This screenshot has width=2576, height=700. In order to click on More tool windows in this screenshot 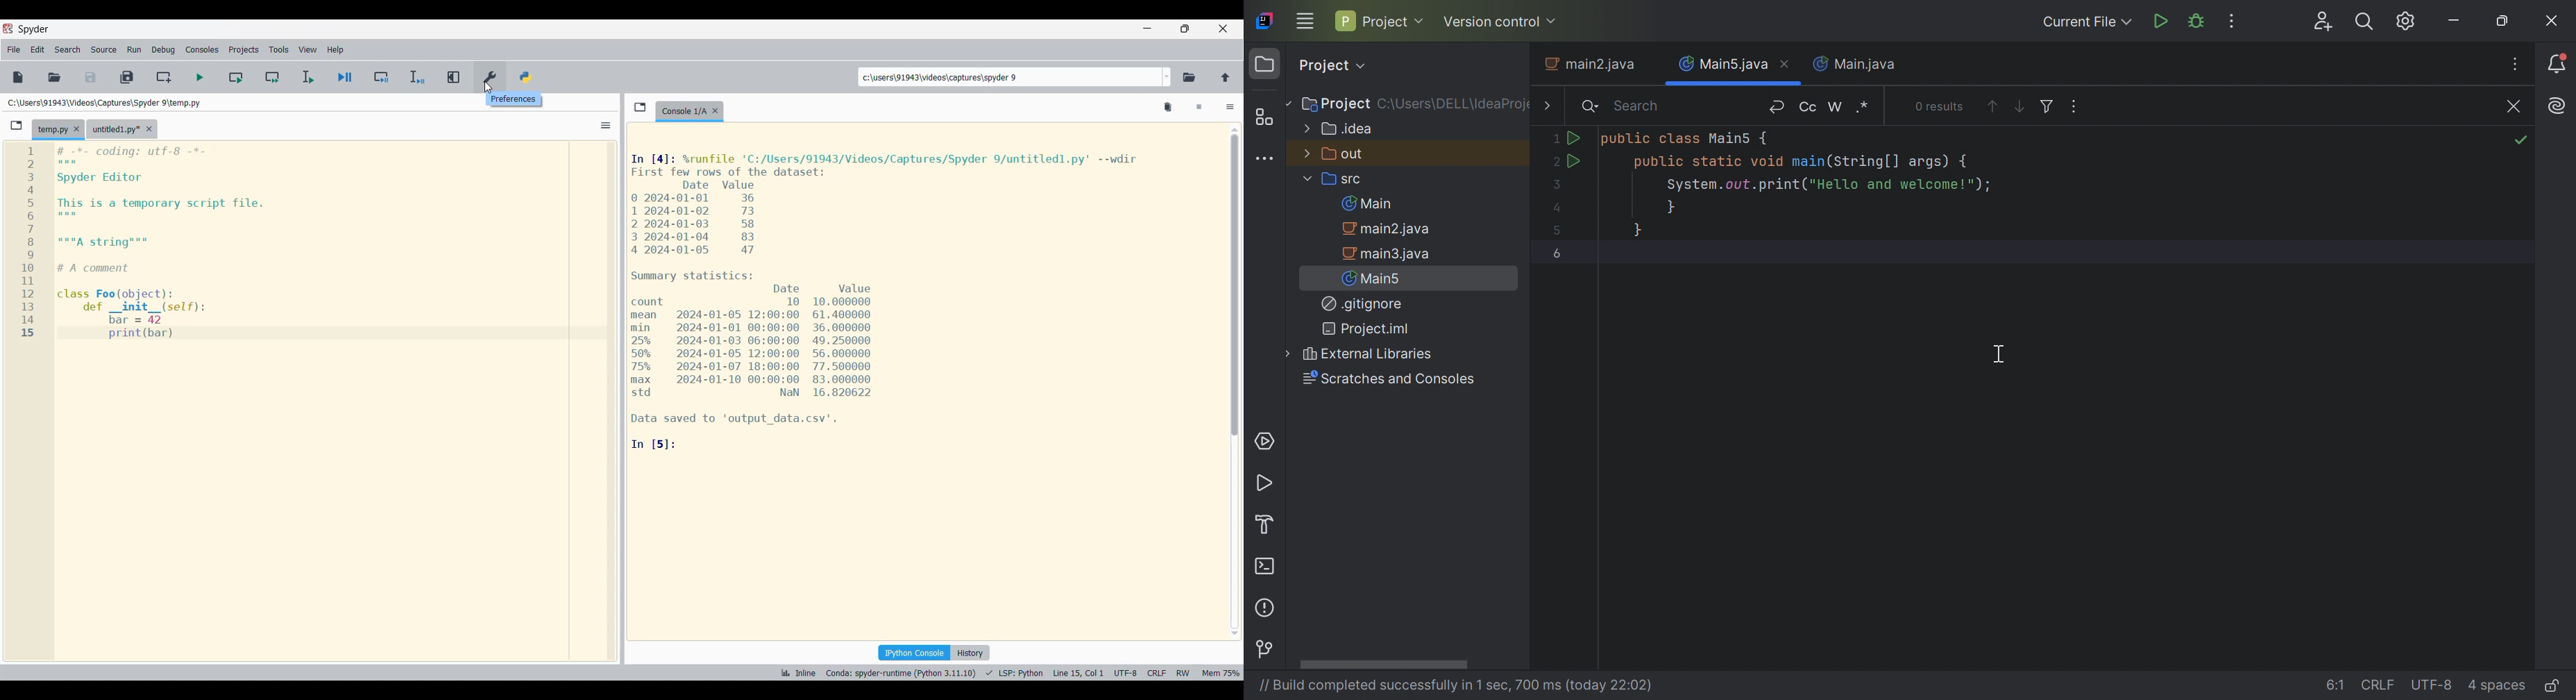, I will do `click(1263, 158)`.